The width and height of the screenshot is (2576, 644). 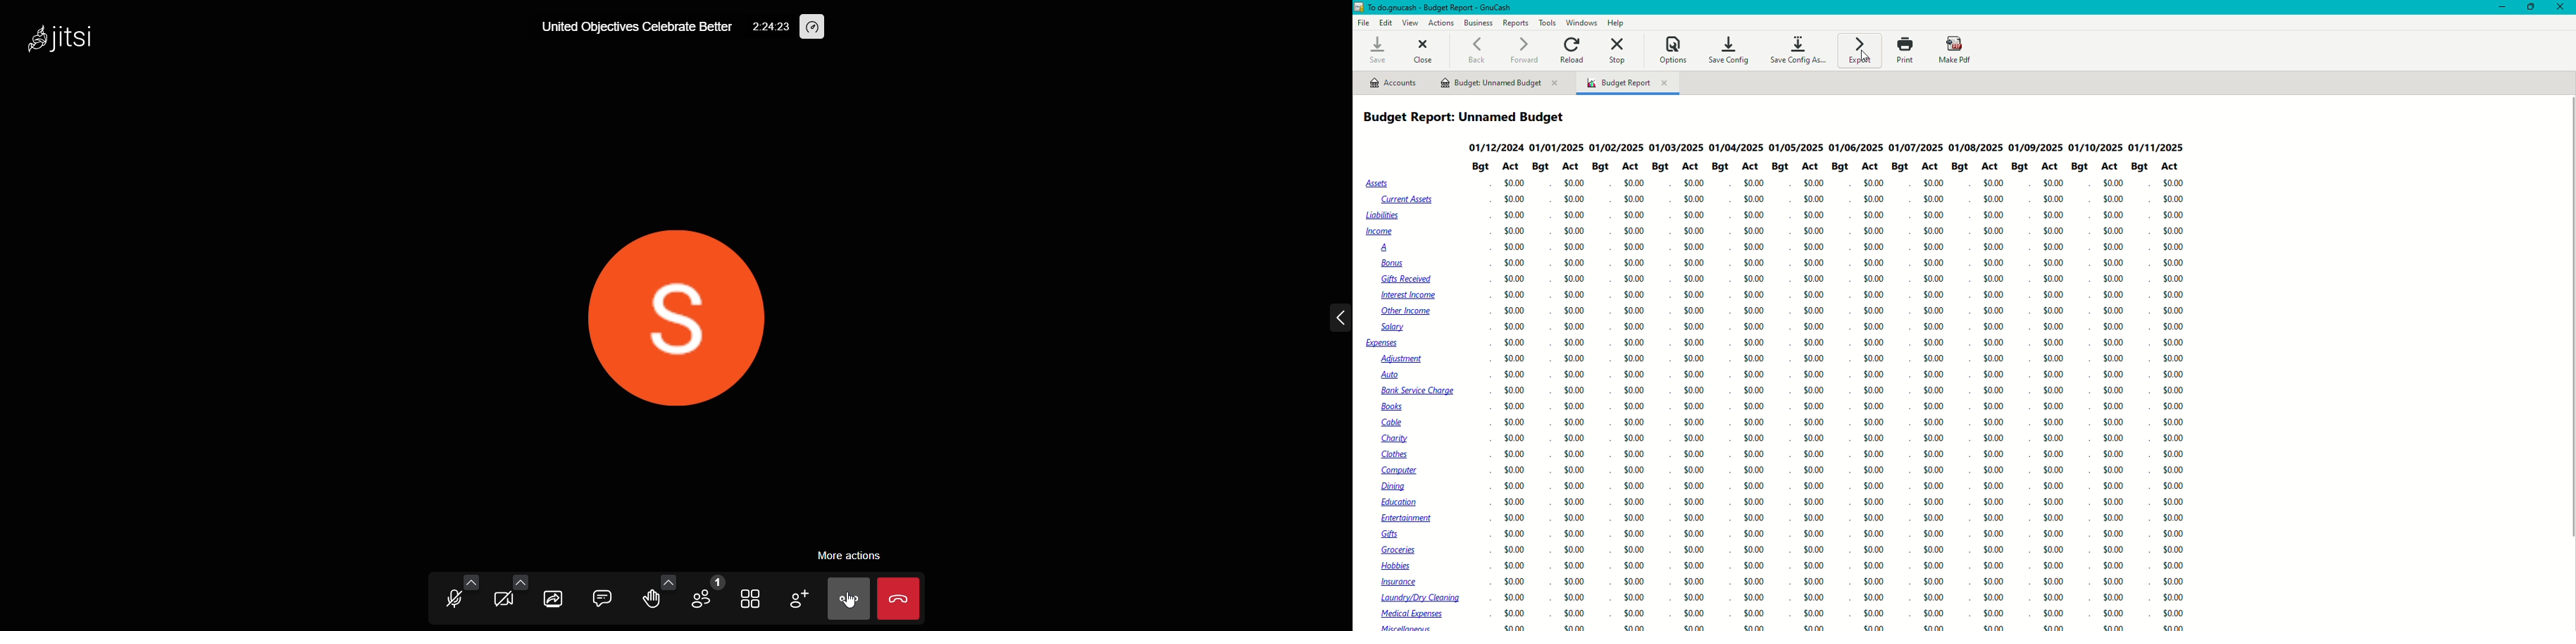 What do you see at coordinates (1814, 199) in the screenshot?
I see `$0.00` at bounding box center [1814, 199].